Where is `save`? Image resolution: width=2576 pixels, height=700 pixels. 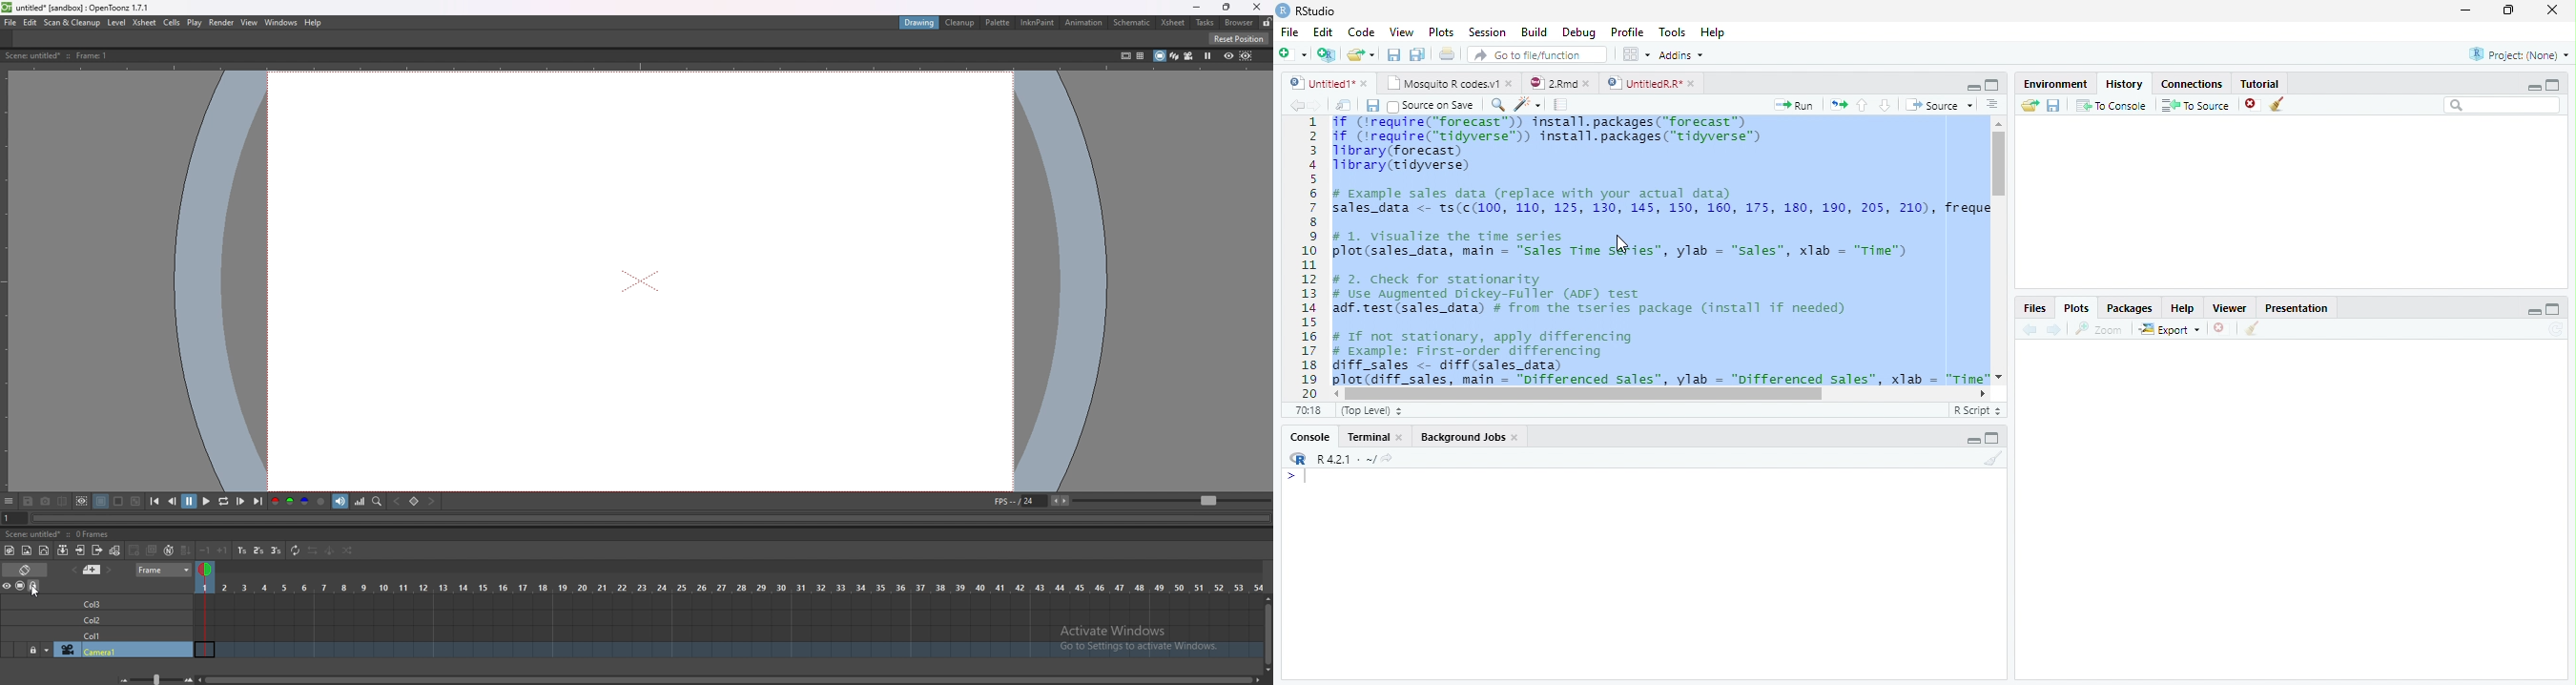
save is located at coordinates (2053, 105).